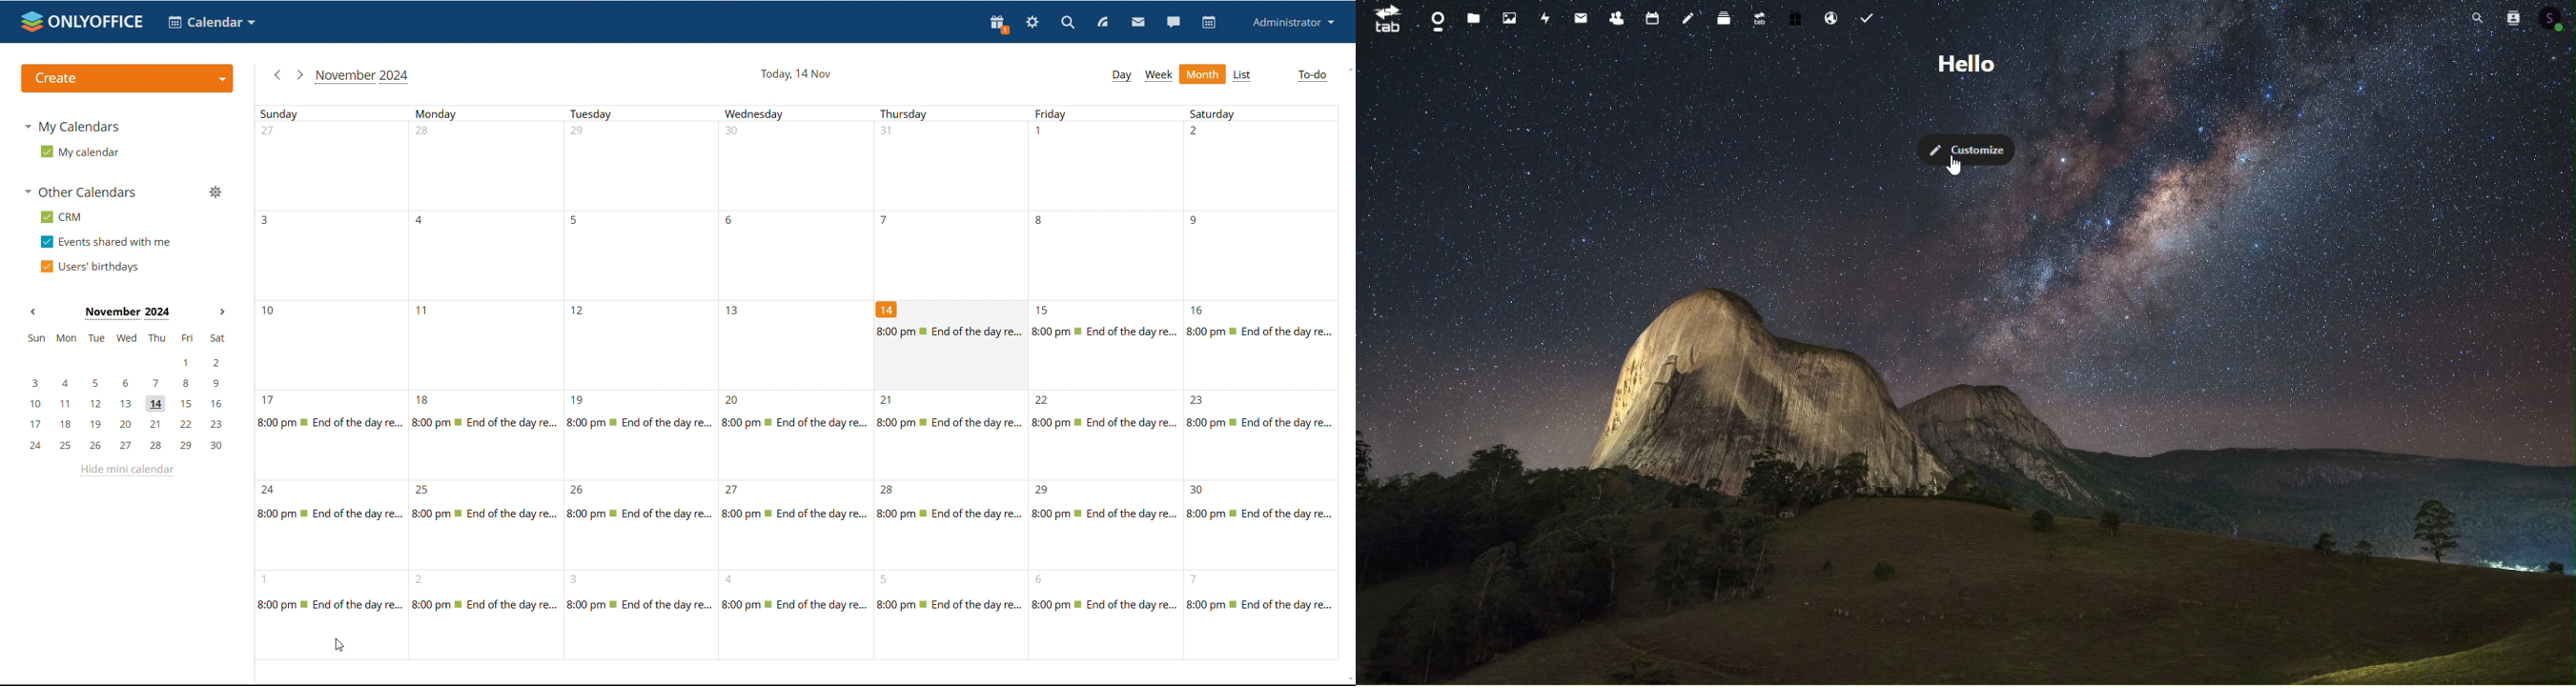 This screenshot has width=2576, height=700. I want to click on Sundays, so click(805, 116).